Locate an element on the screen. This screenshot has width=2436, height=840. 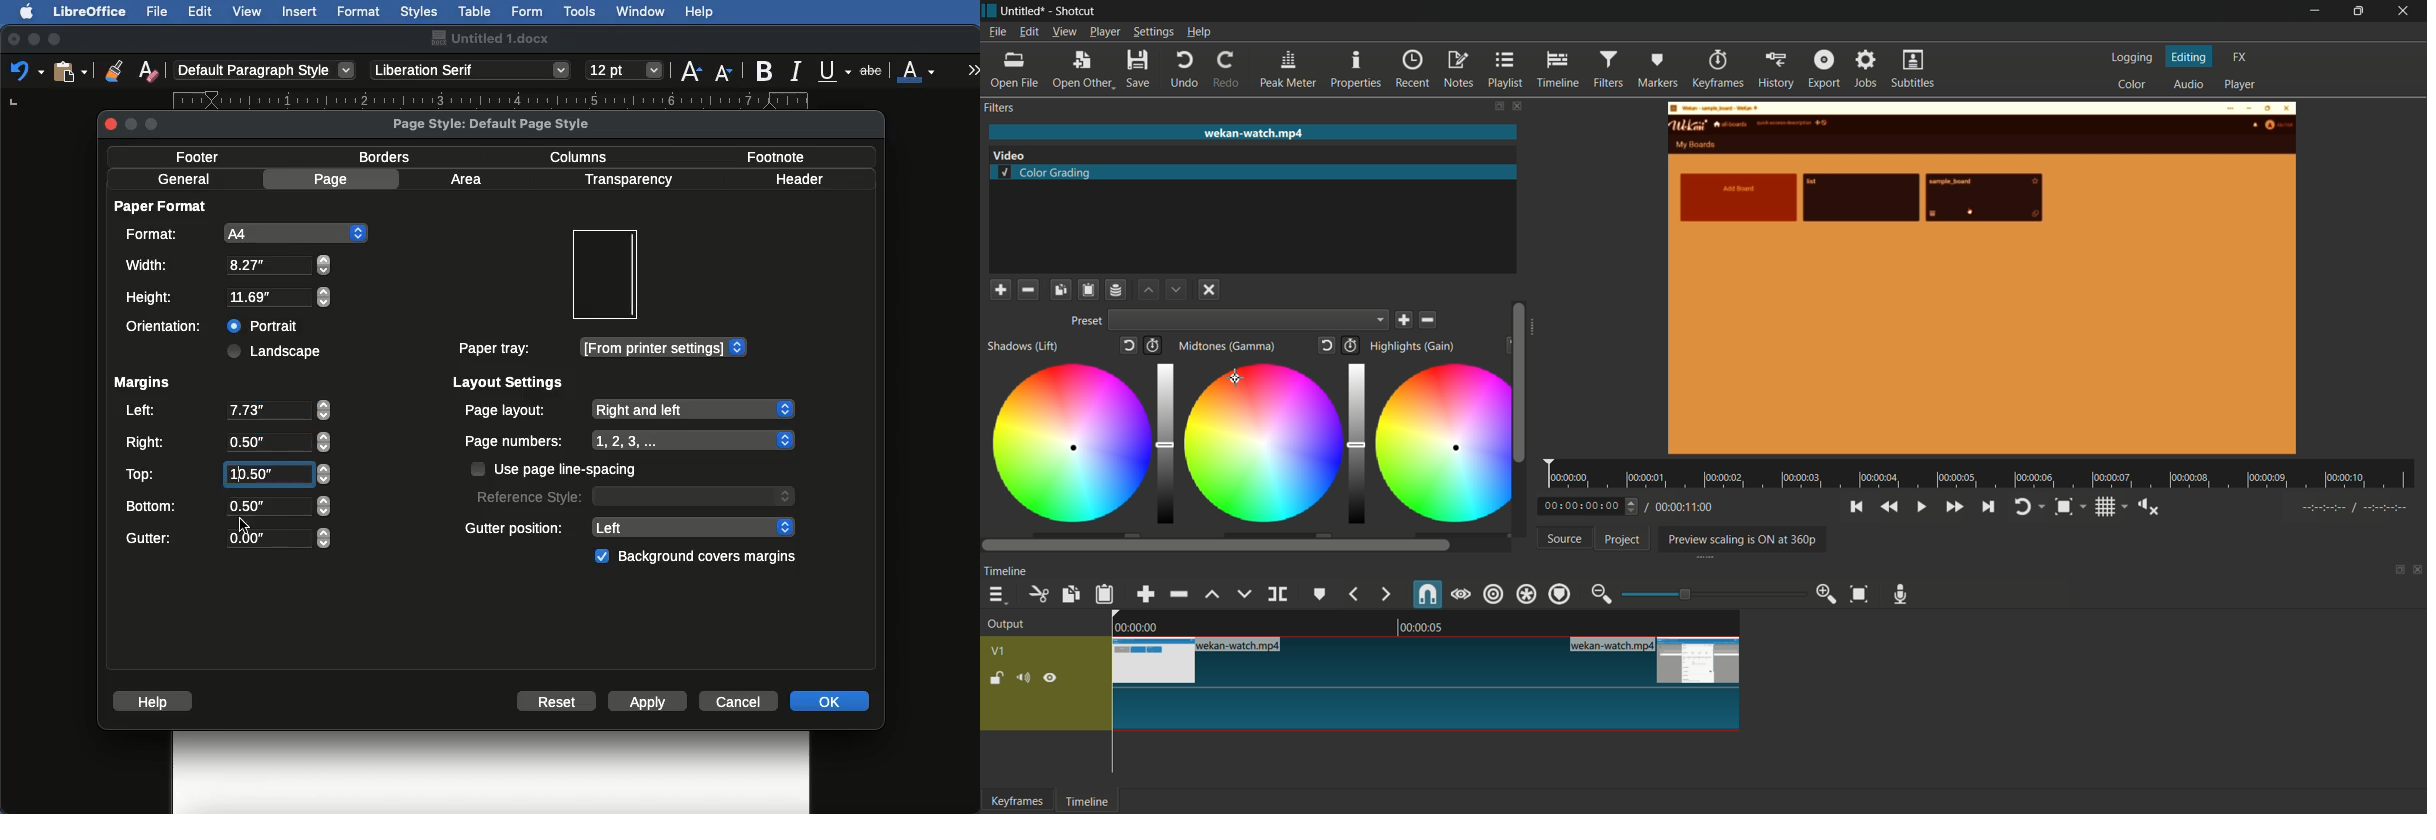
Strikethrough  is located at coordinates (873, 69).